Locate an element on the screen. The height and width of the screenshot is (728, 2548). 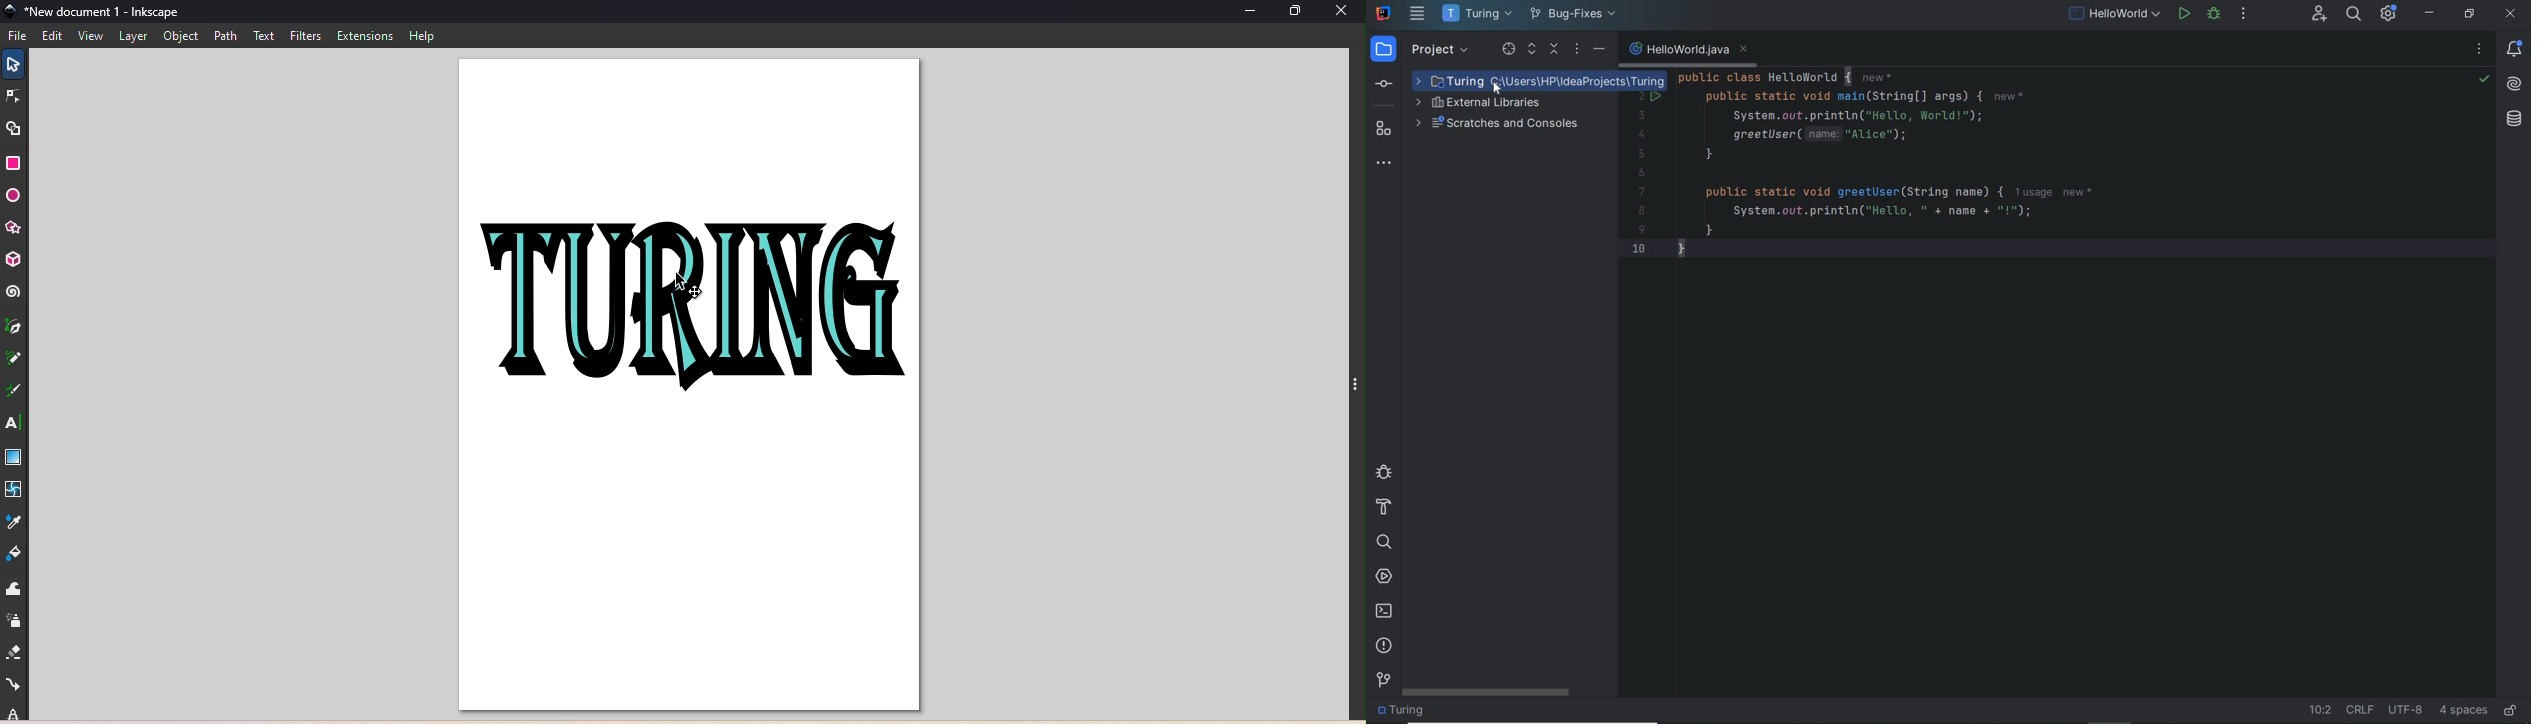
recent files, tab options is located at coordinates (2480, 51).